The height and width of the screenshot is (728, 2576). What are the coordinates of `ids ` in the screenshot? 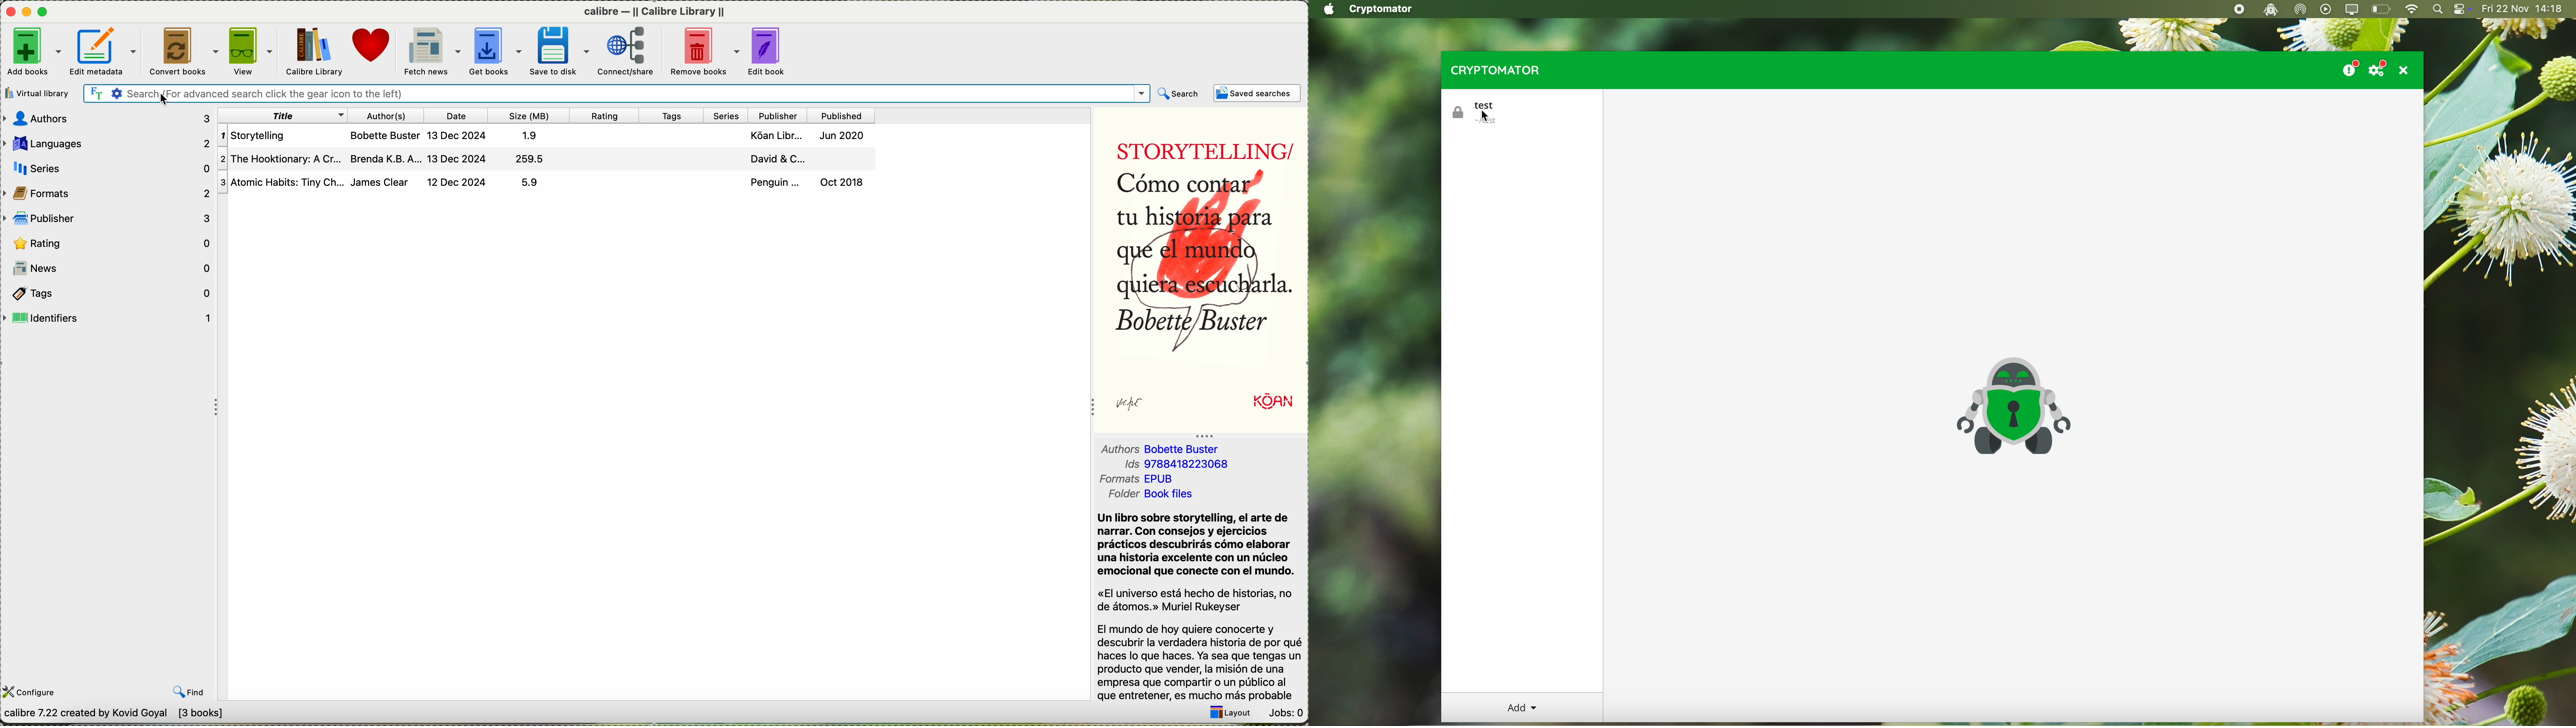 It's located at (1120, 465).